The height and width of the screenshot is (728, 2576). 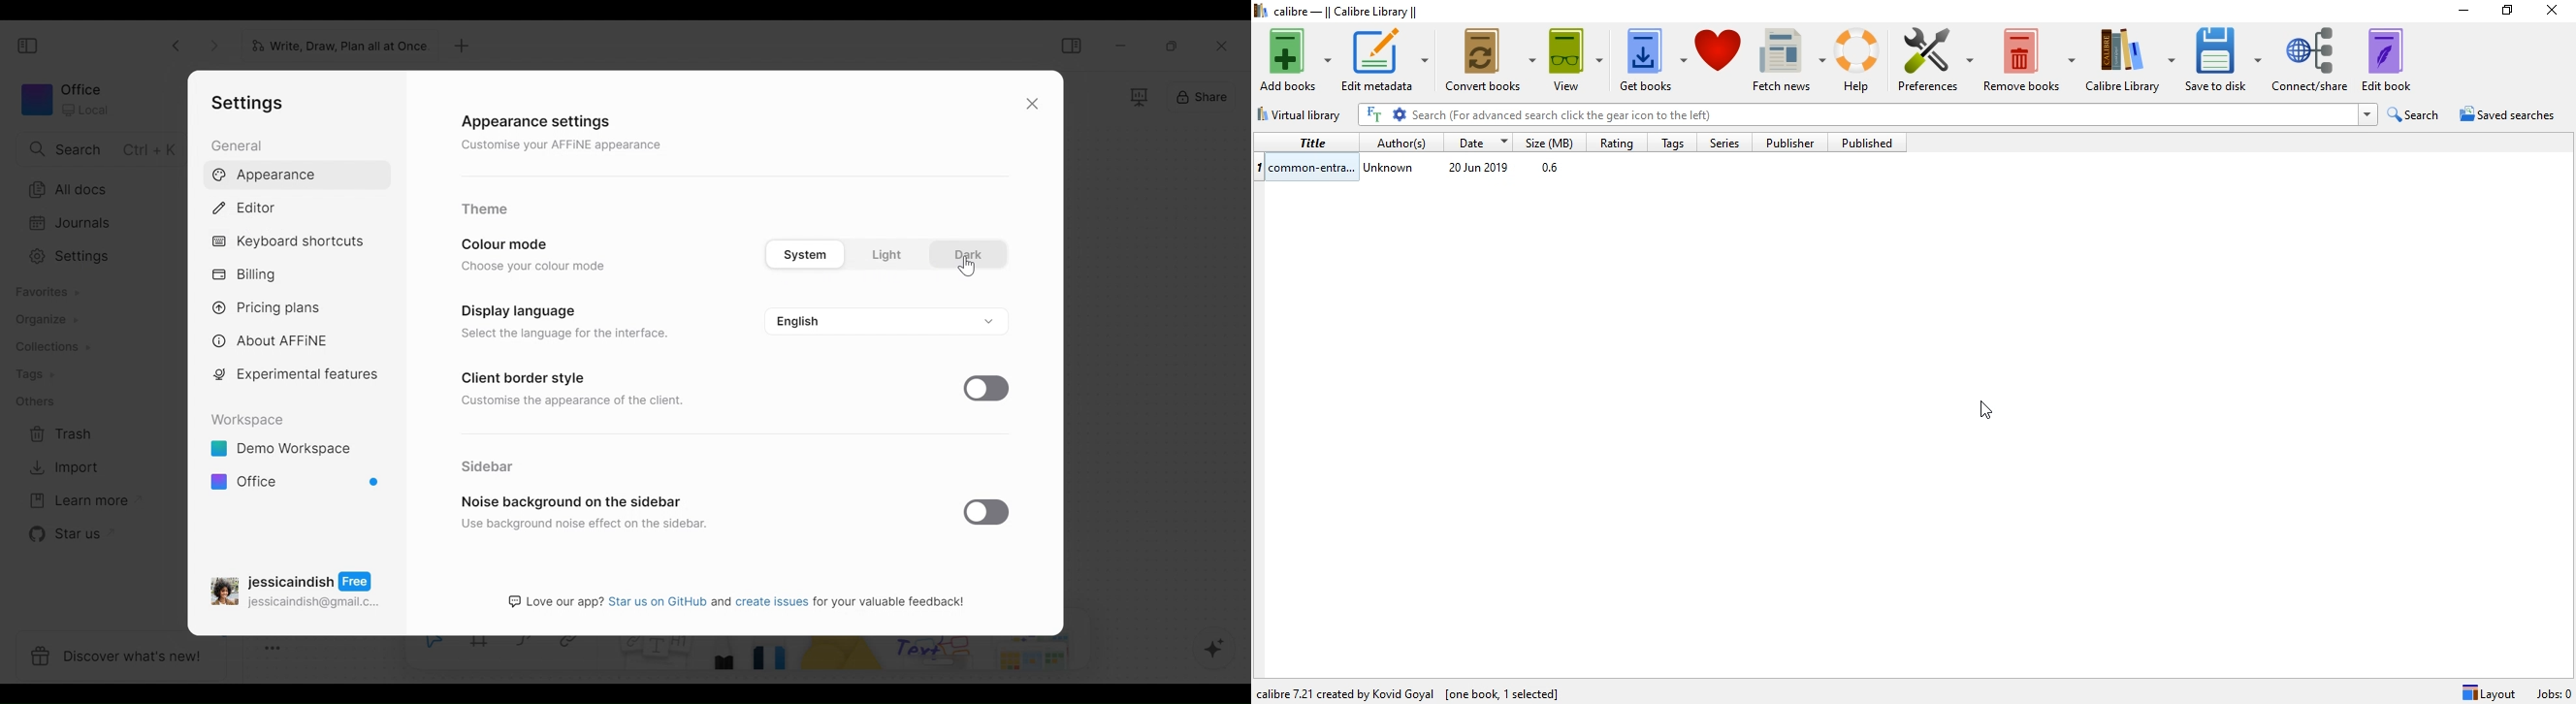 What do you see at coordinates (2131, 55) in the screenshot?
I see `` at bounding box center [2131, 55].